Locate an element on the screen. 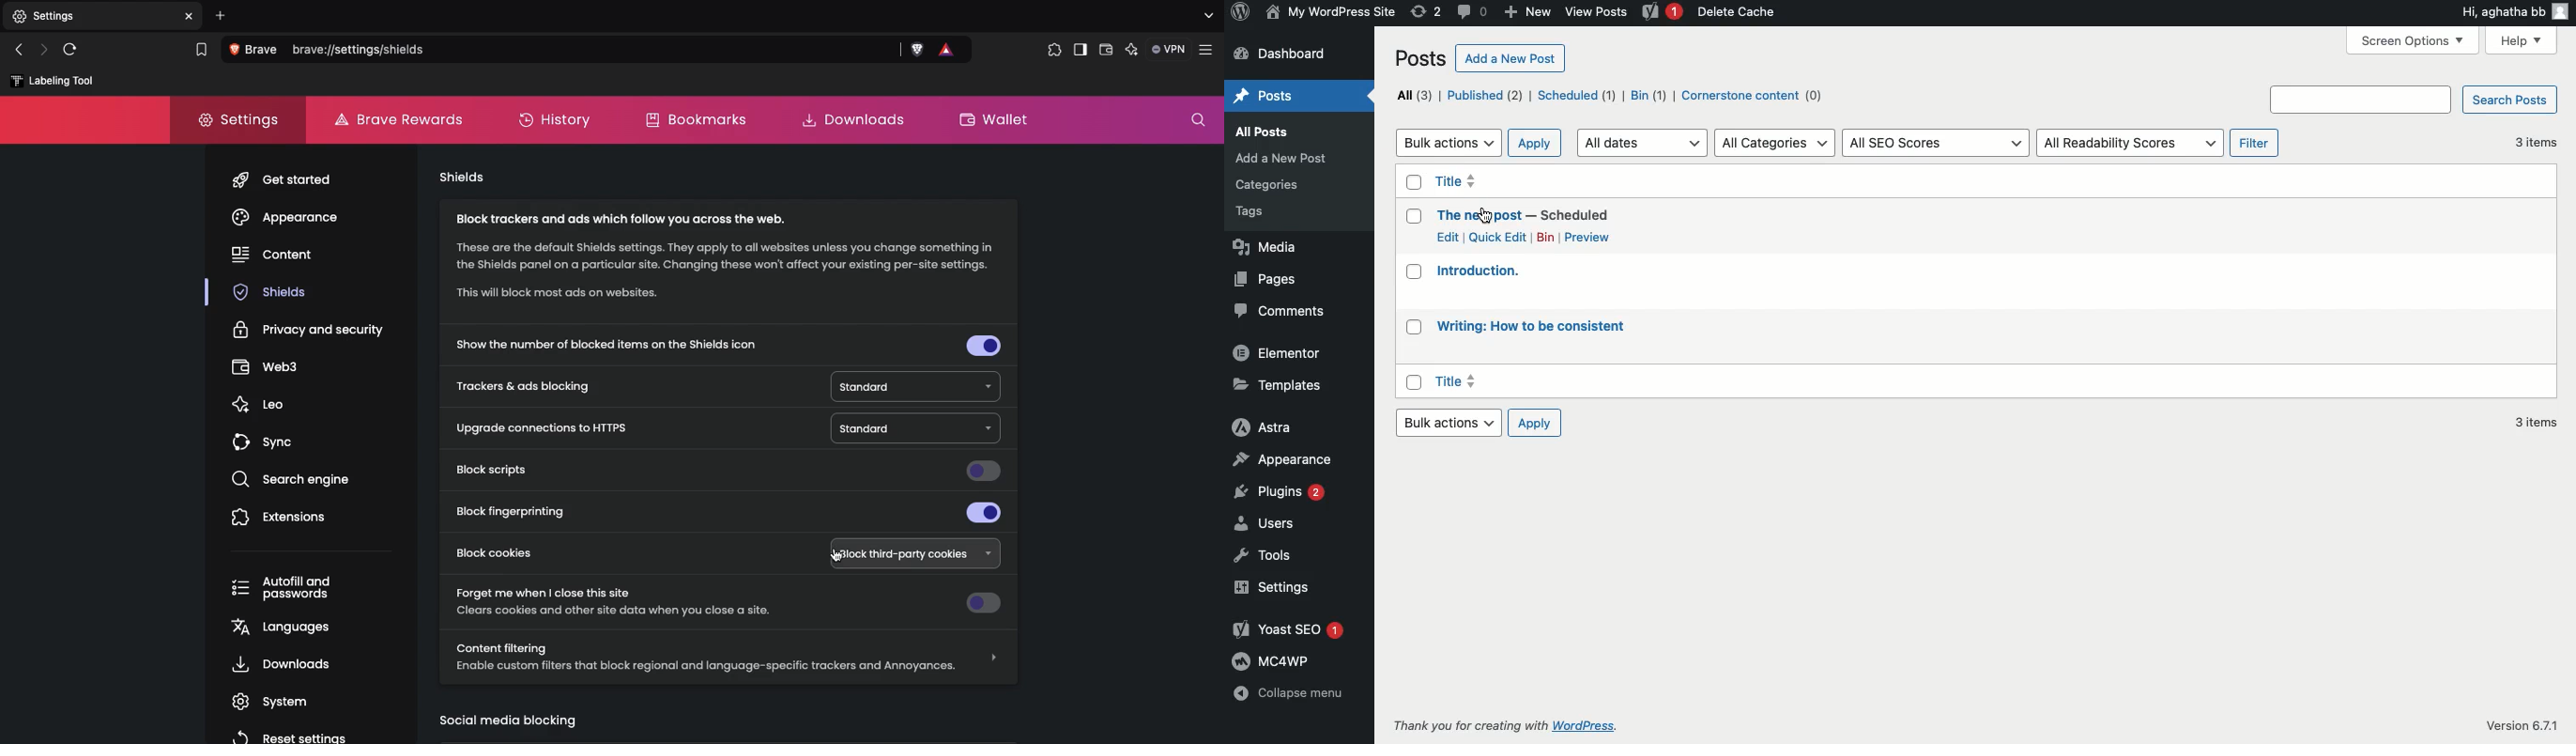 This screenshot has height=756, width=2576. All Posts is located at coordinates (1261, 132).